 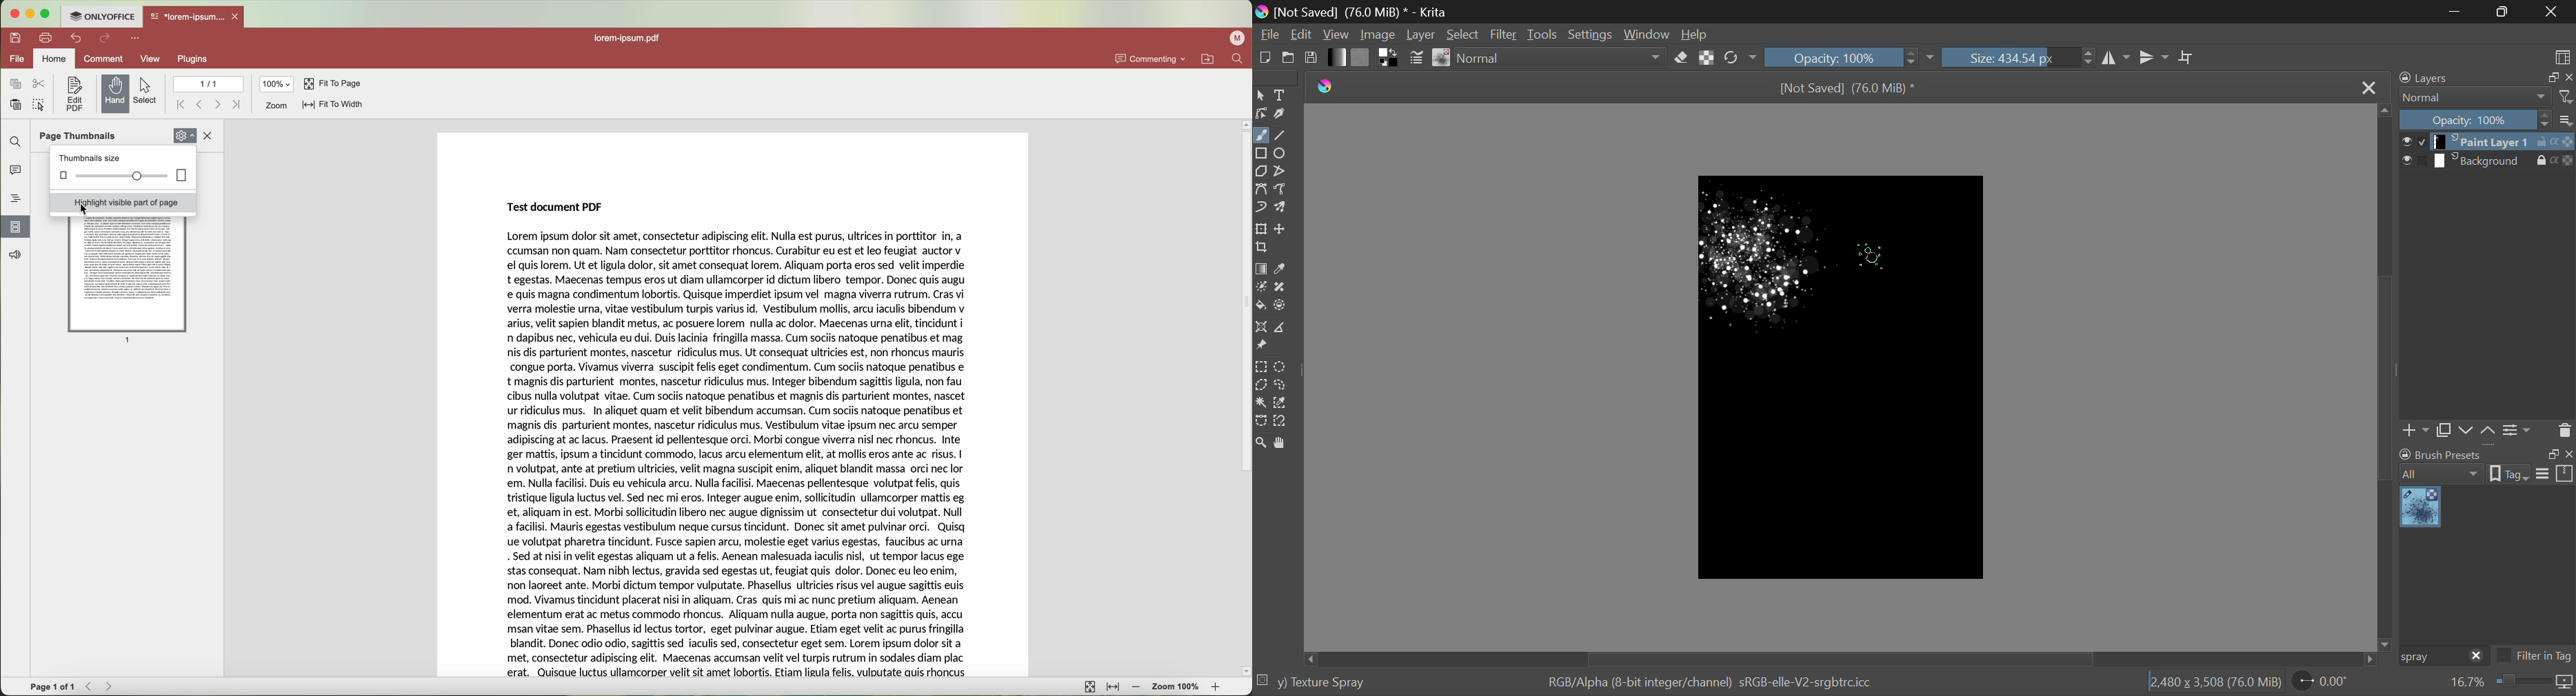 What do you see at coordinates (16, 199) in the screenshot?
I see `headings` at bounding box center [16, 199].